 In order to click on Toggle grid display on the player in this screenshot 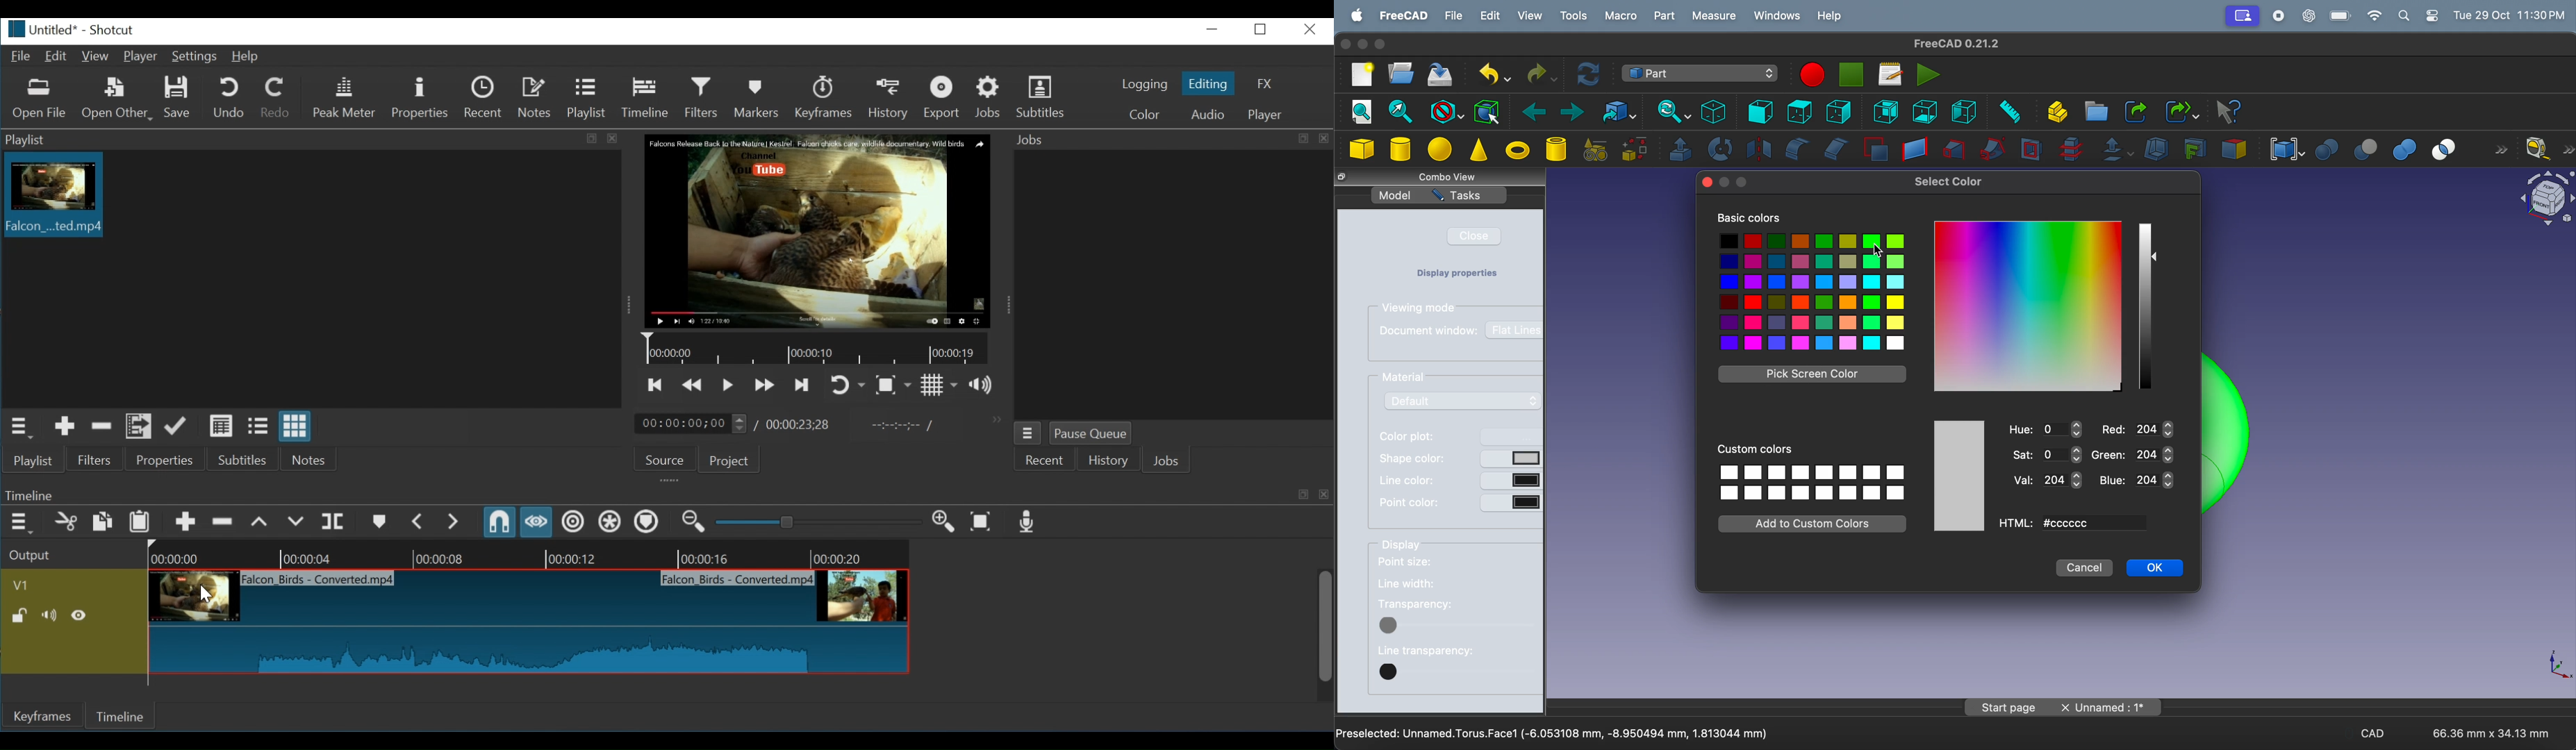, I will do `click(939, 385)`.